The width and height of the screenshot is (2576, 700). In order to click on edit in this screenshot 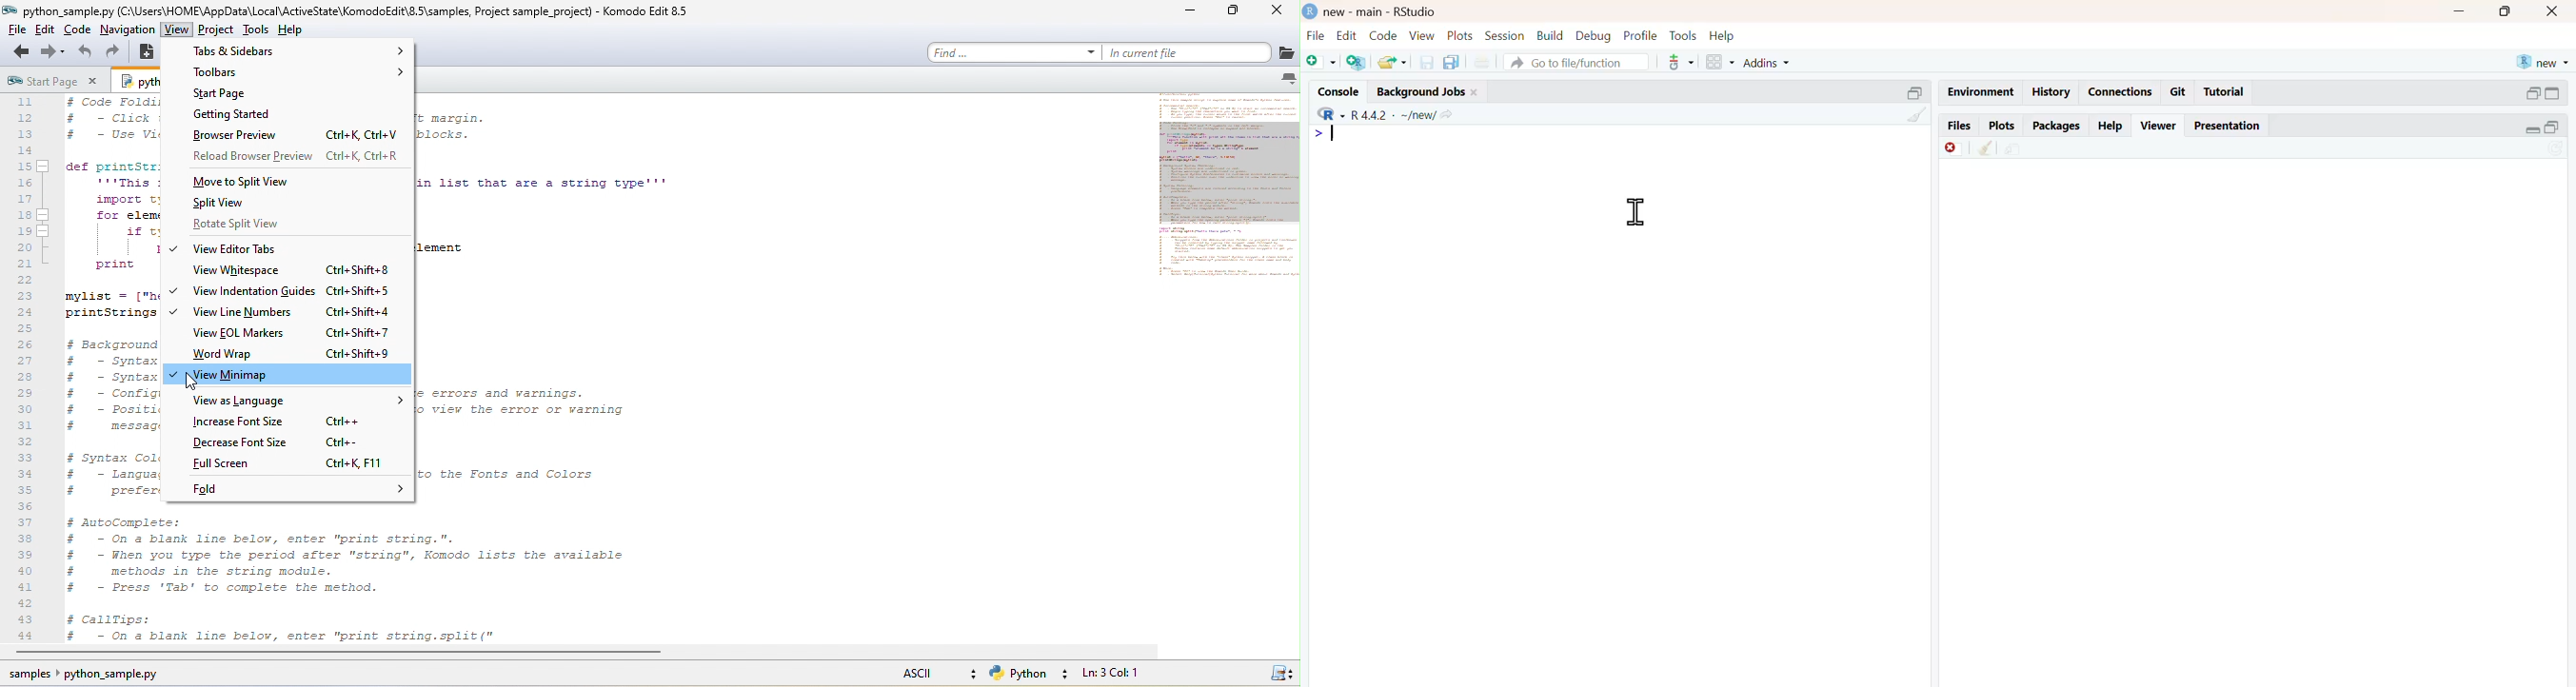, I will do `click(1347, 35)`.